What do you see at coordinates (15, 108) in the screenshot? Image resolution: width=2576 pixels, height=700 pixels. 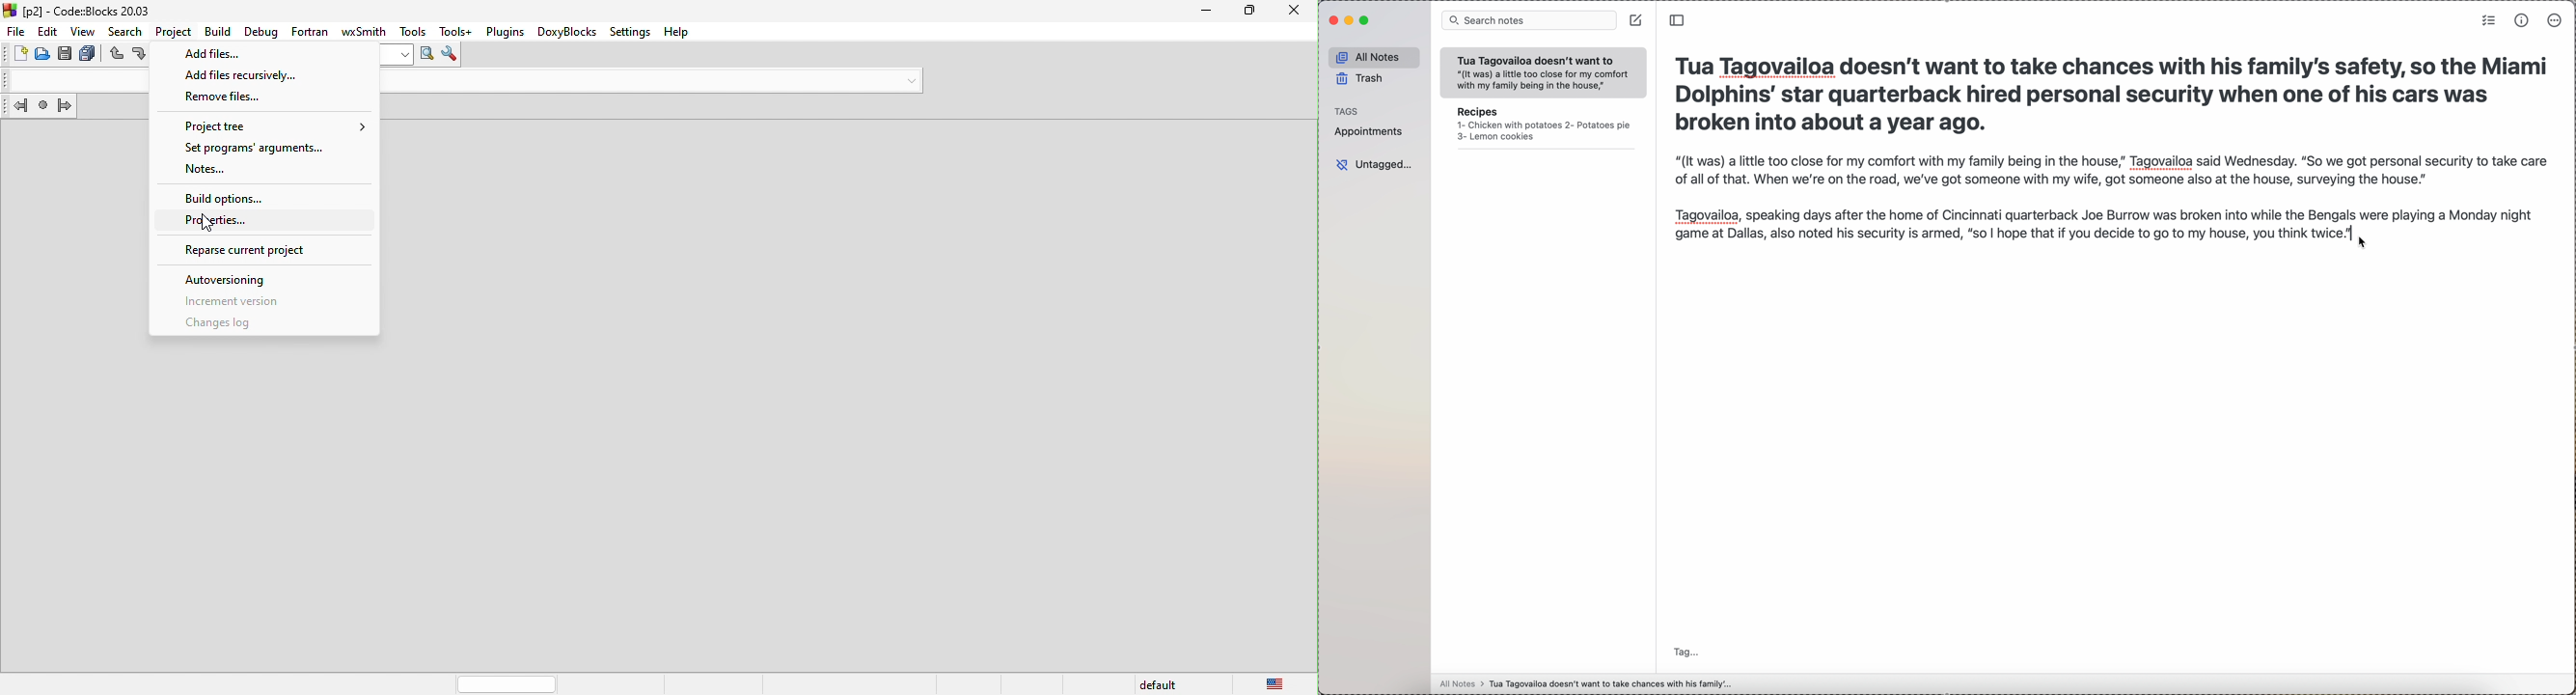 I see `jump back` at bounding box center [15, 108].